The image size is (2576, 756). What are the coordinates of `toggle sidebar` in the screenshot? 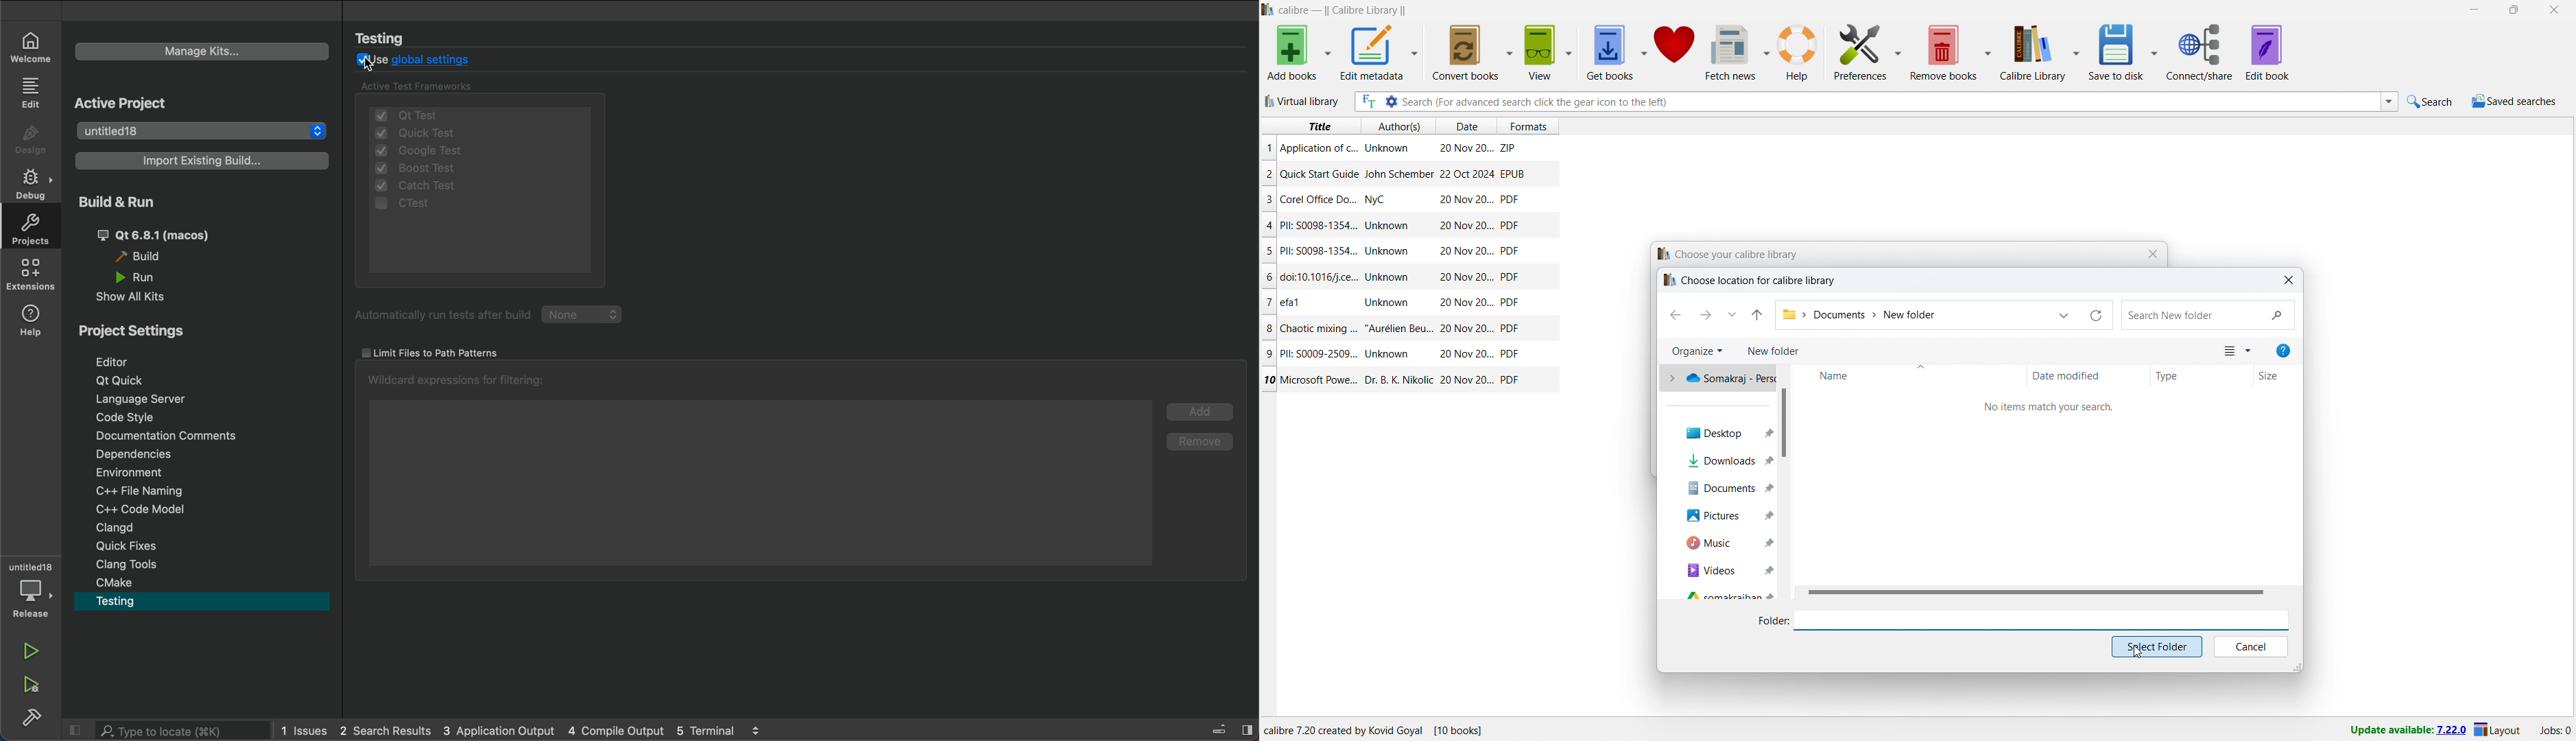 It's located at (1229, 732).